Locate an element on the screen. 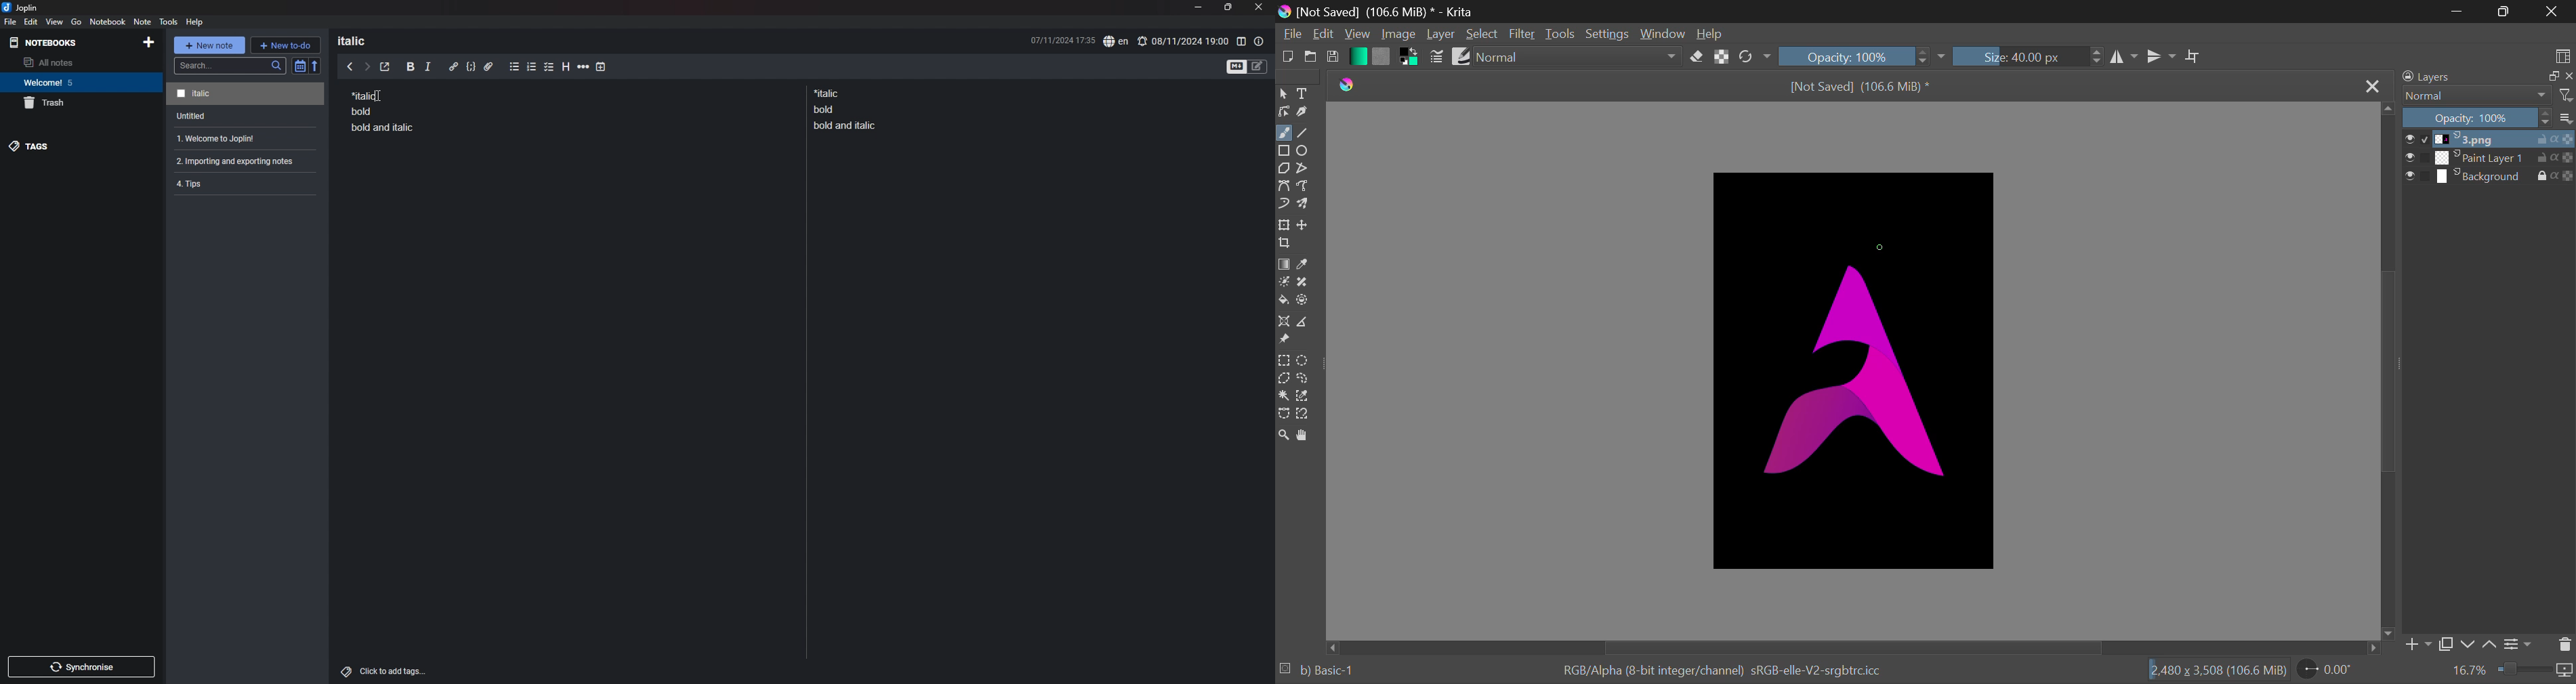 This screenshot has width=2576, height=700. Vertical Mirror Flip is located at coordinates (2124, 56).